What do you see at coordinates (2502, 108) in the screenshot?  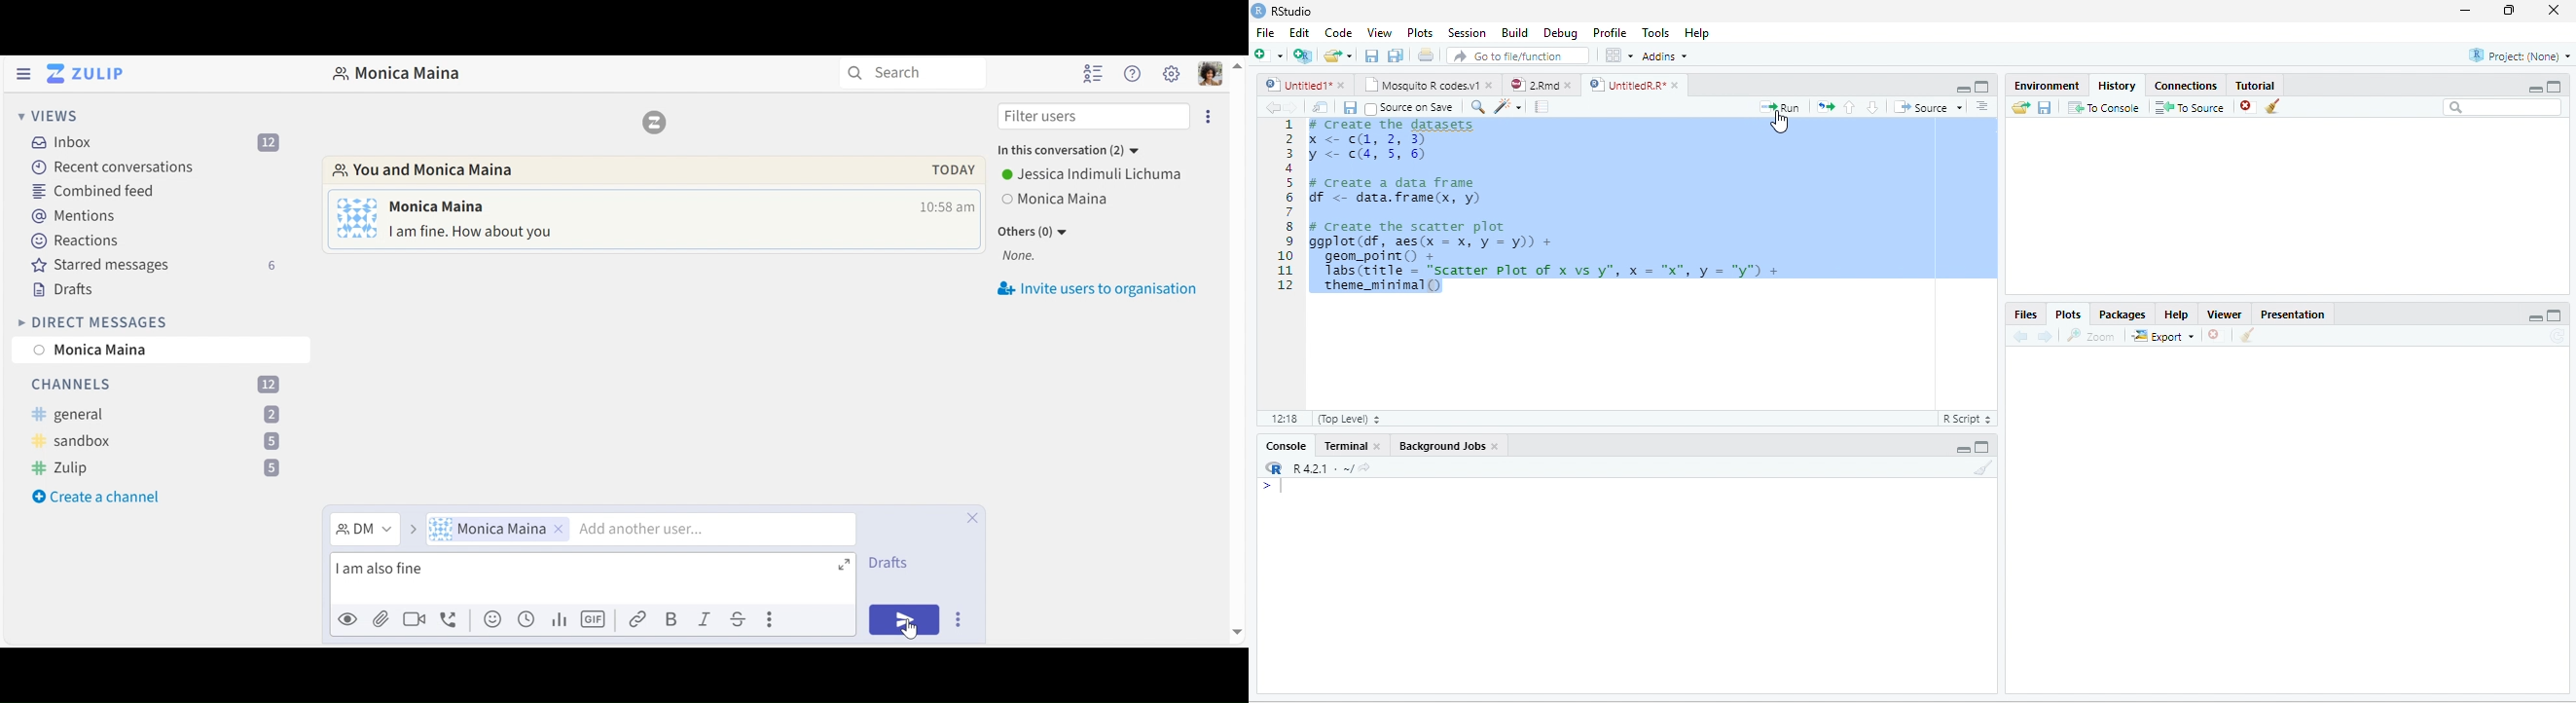 I see `Search bar` at bounding box center [2502, 108].